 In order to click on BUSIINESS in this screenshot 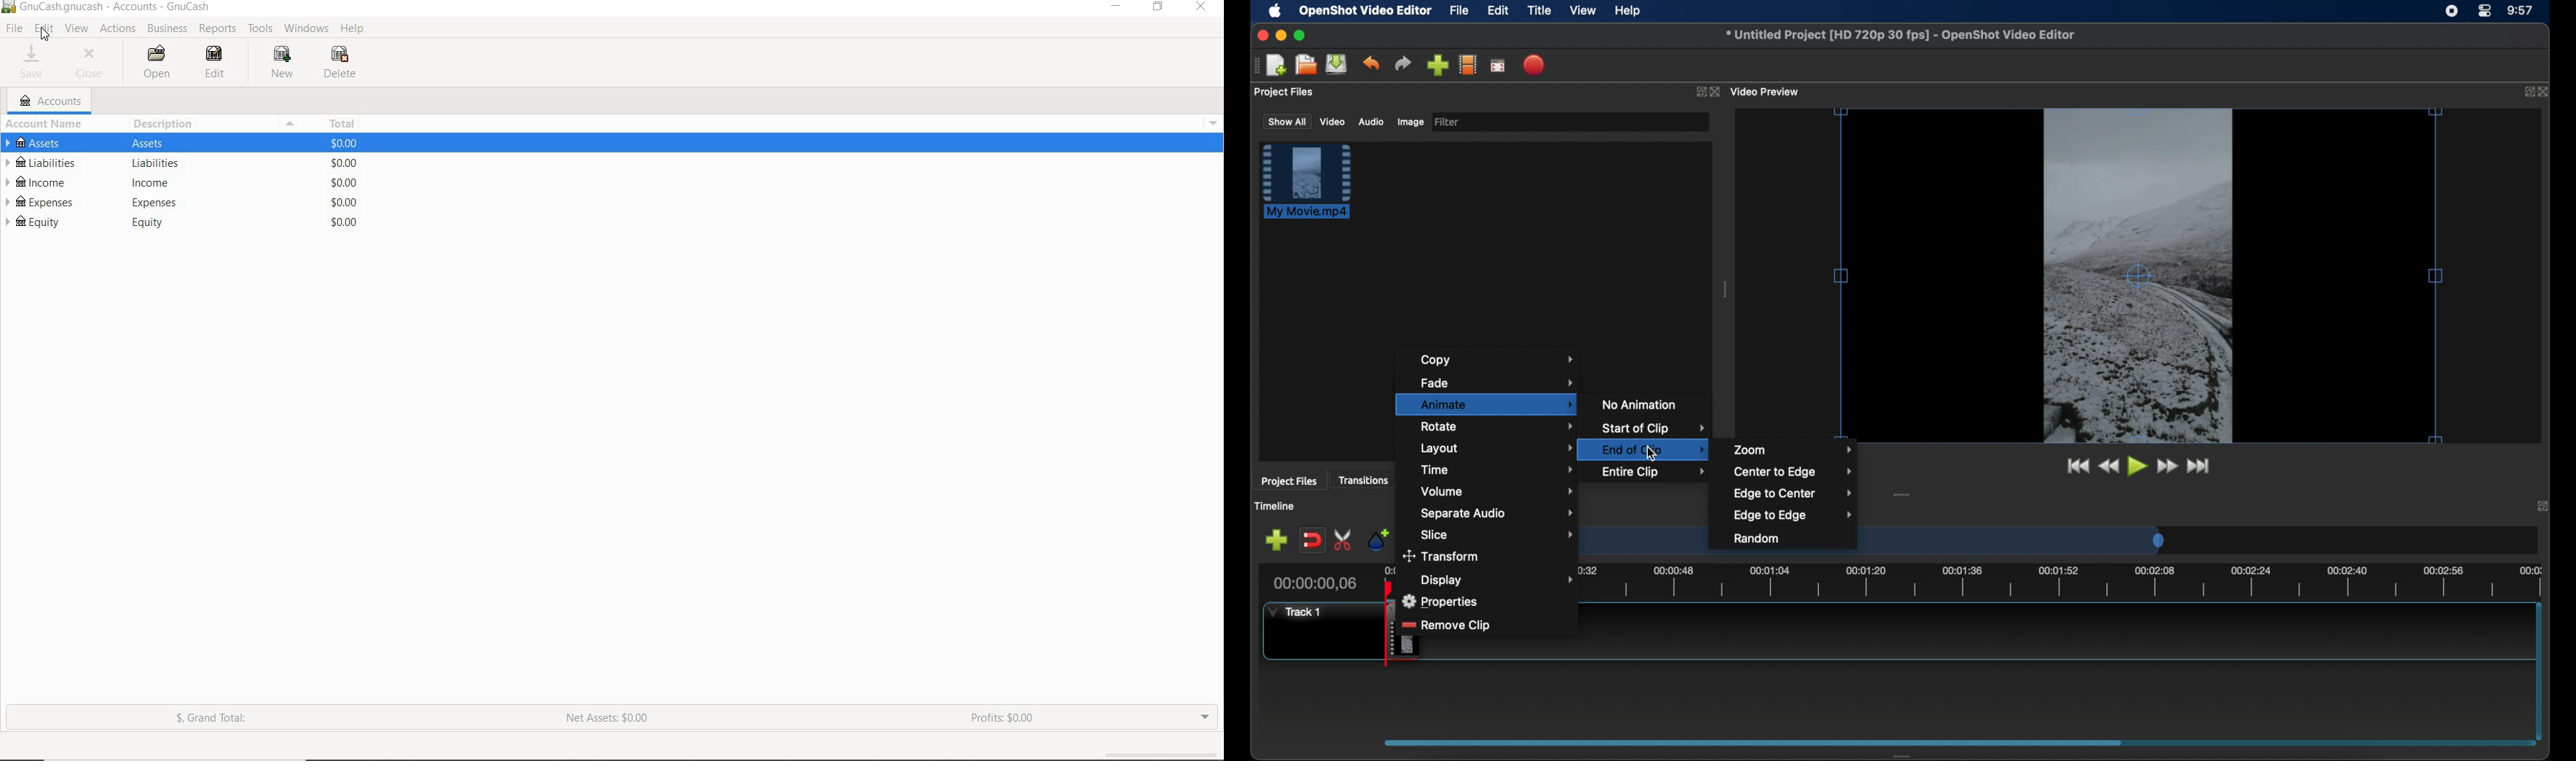, I will do `click(166, 28)`.